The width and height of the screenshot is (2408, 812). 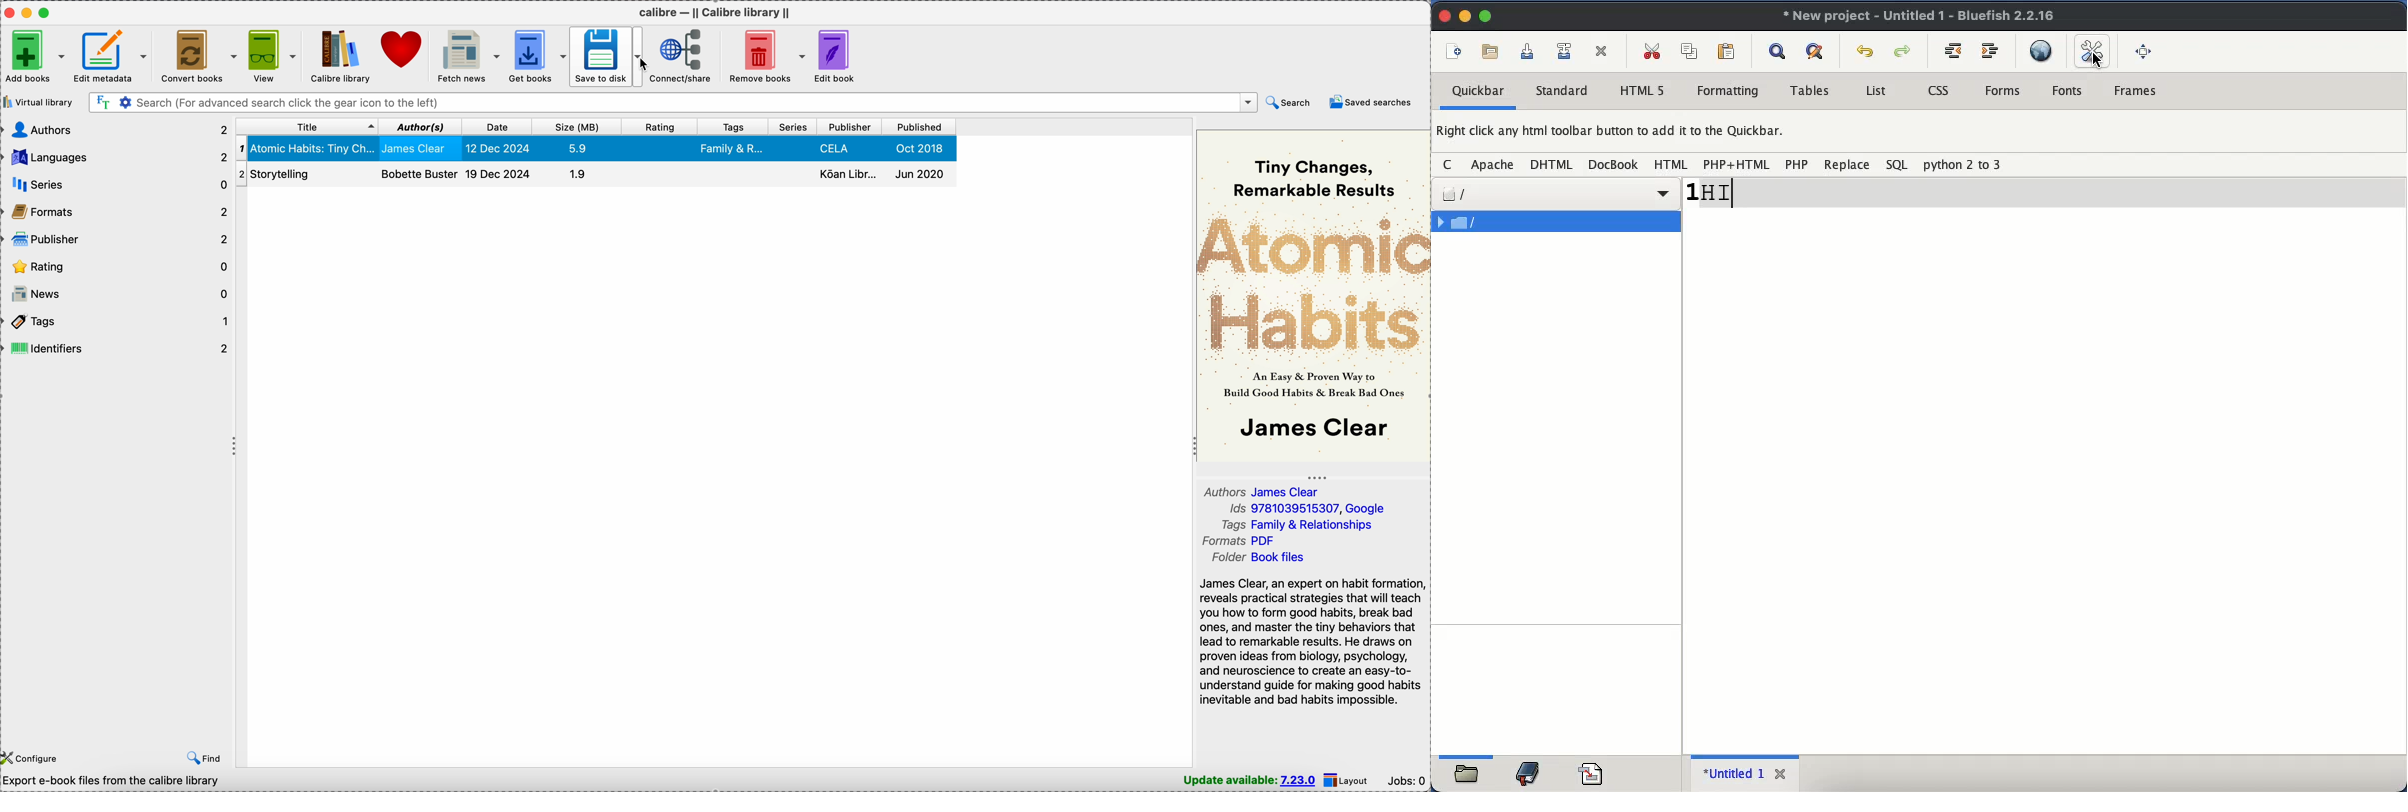 What do you see at coordinates (1811, 89) in the screenshot?
I see `tables` at bounding box center [1811, 89].